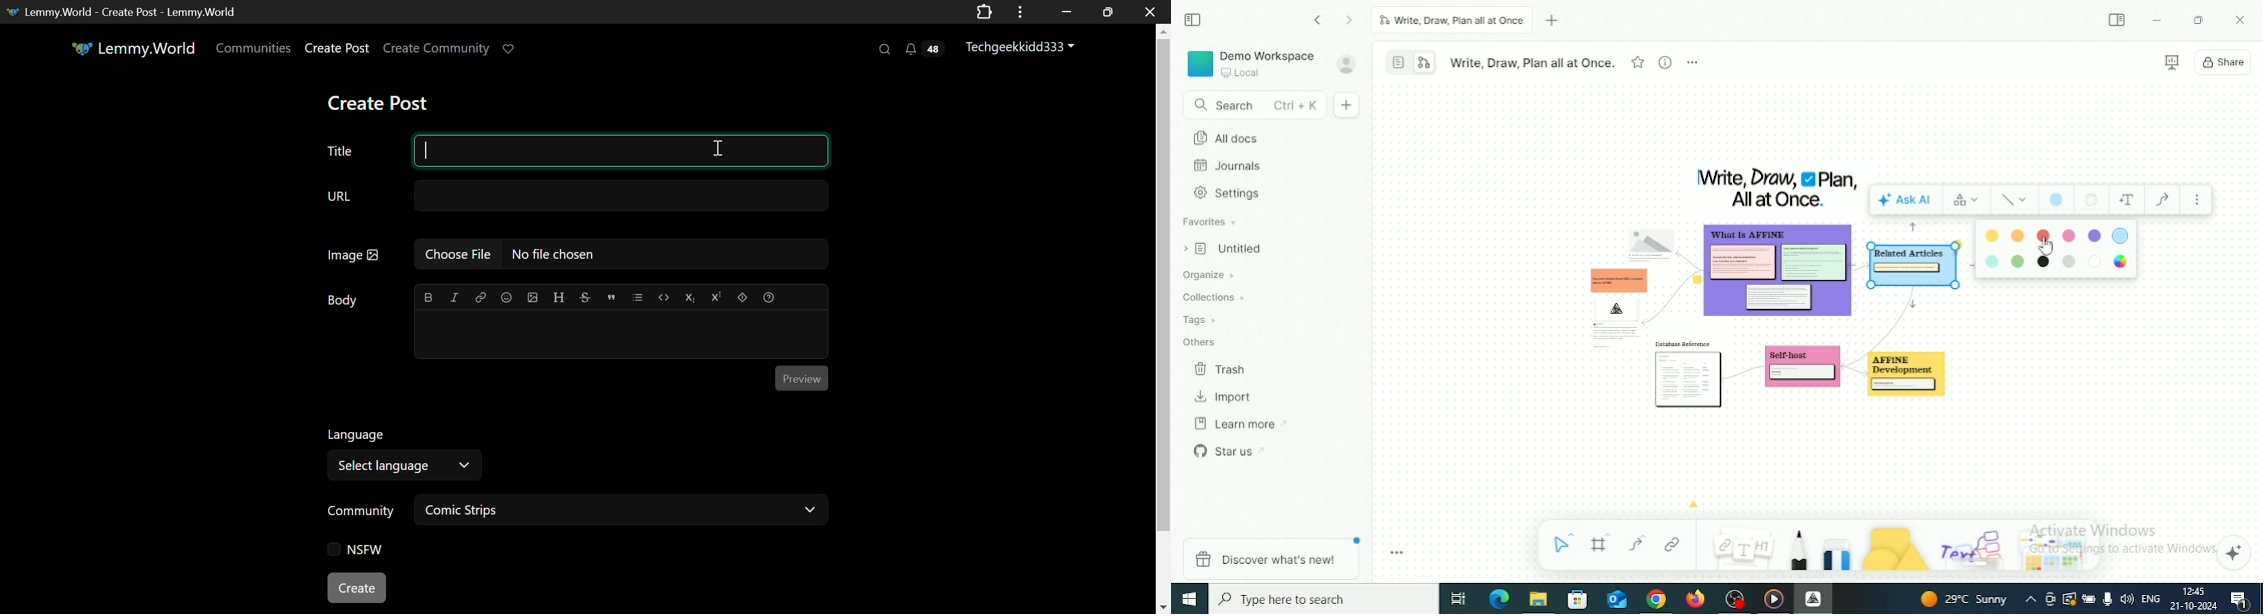 Image resolution: width=2268 pixels, height=616 pixels. Describe the element at coordinates (1532, 63) in the screenshot. I see `Write, Draw, Plan all at Once` at that location.